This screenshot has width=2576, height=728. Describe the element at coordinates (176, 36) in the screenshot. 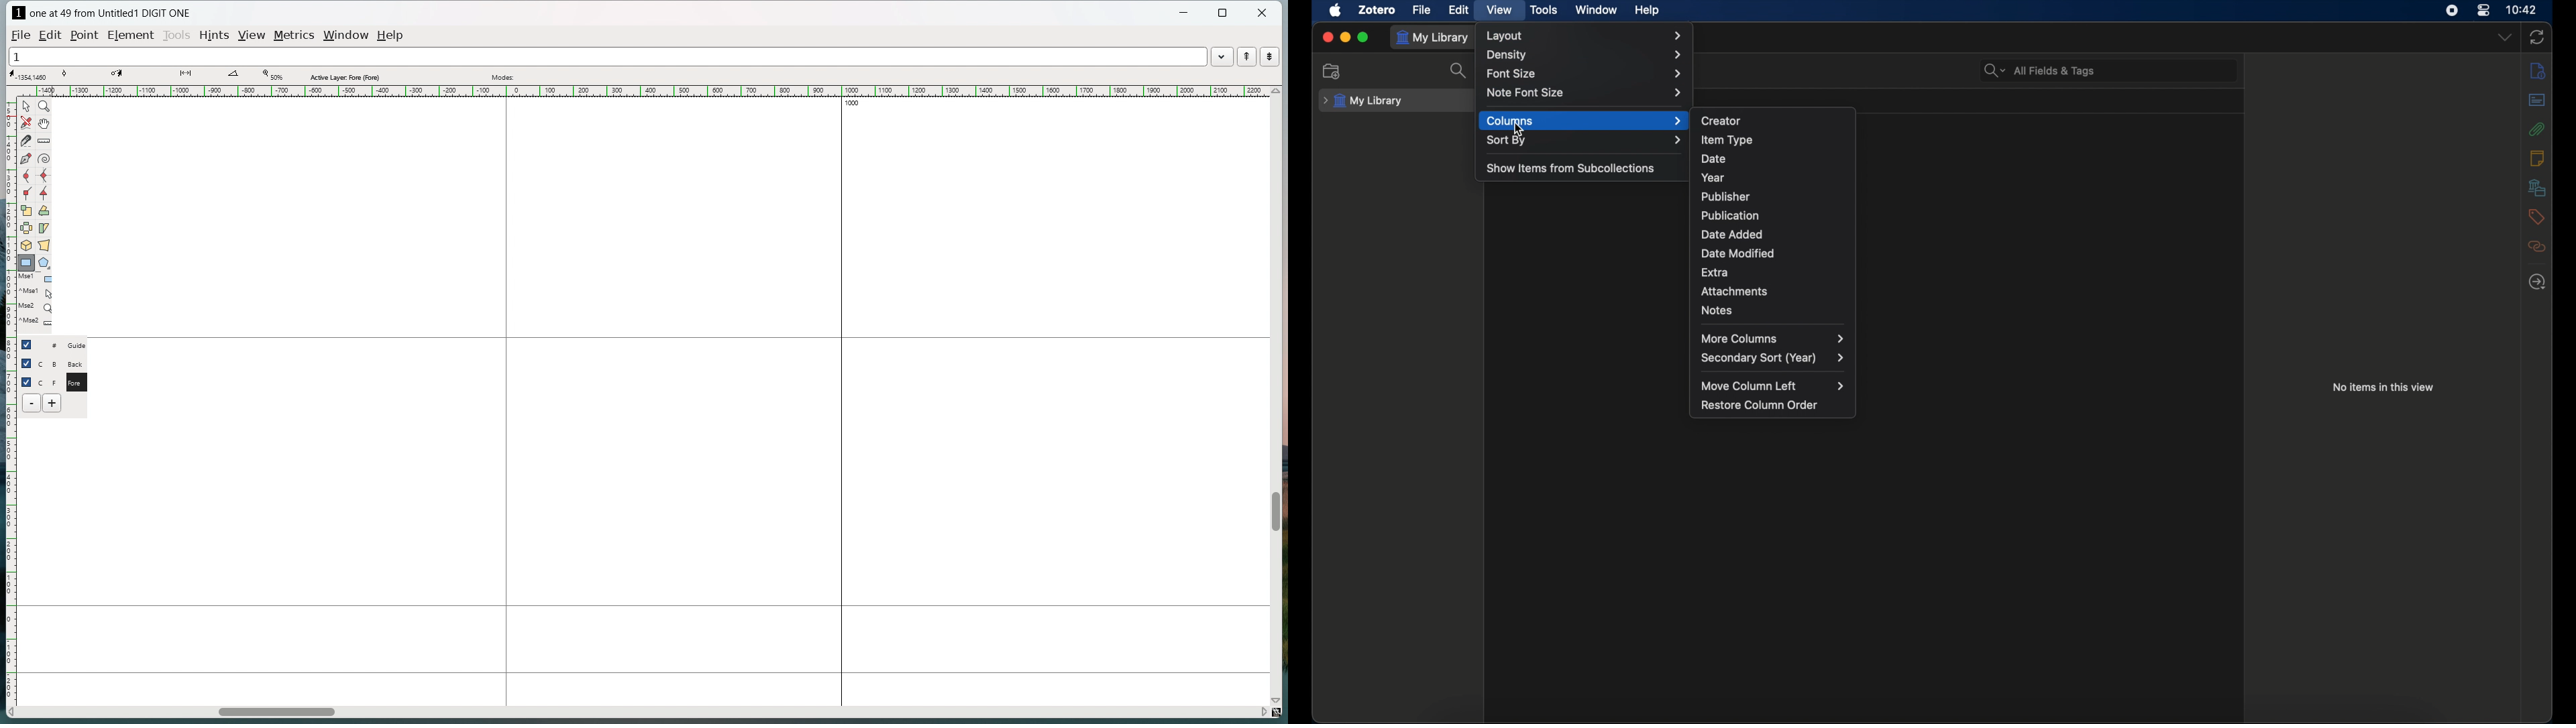

I see `tools` at that location.